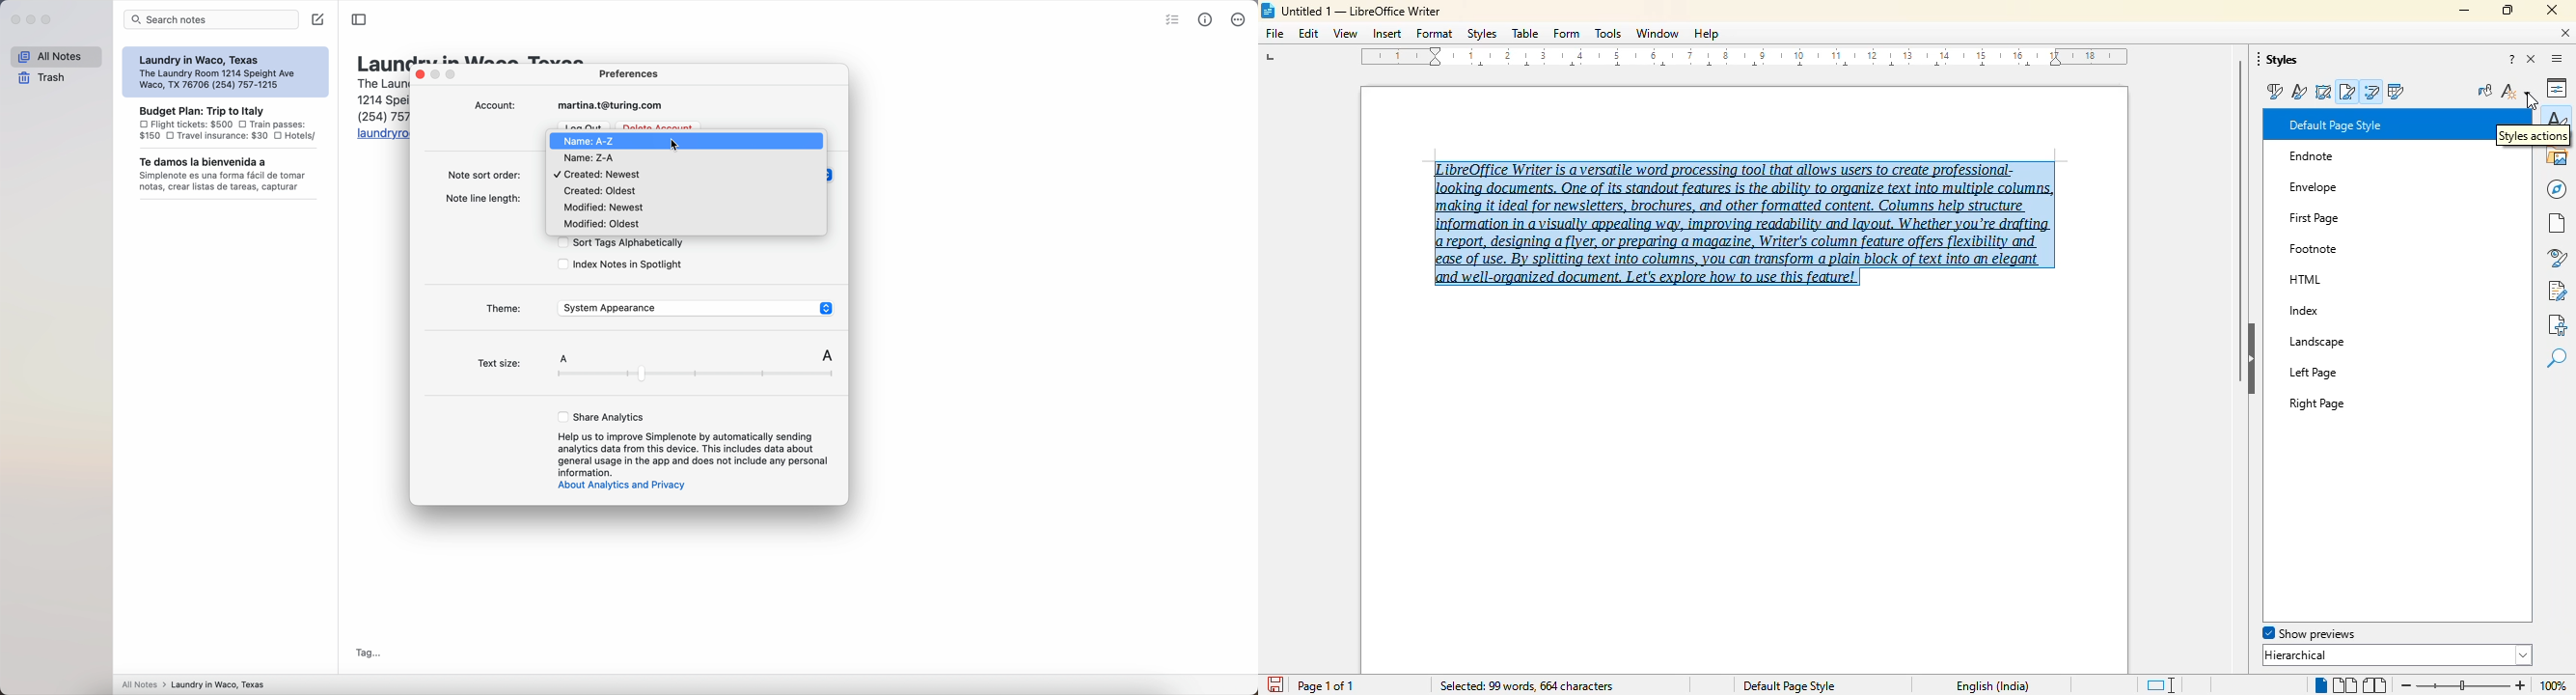  Describe the element at coordinates (2557, 121) in the screenshot. I see `styles` at that location.